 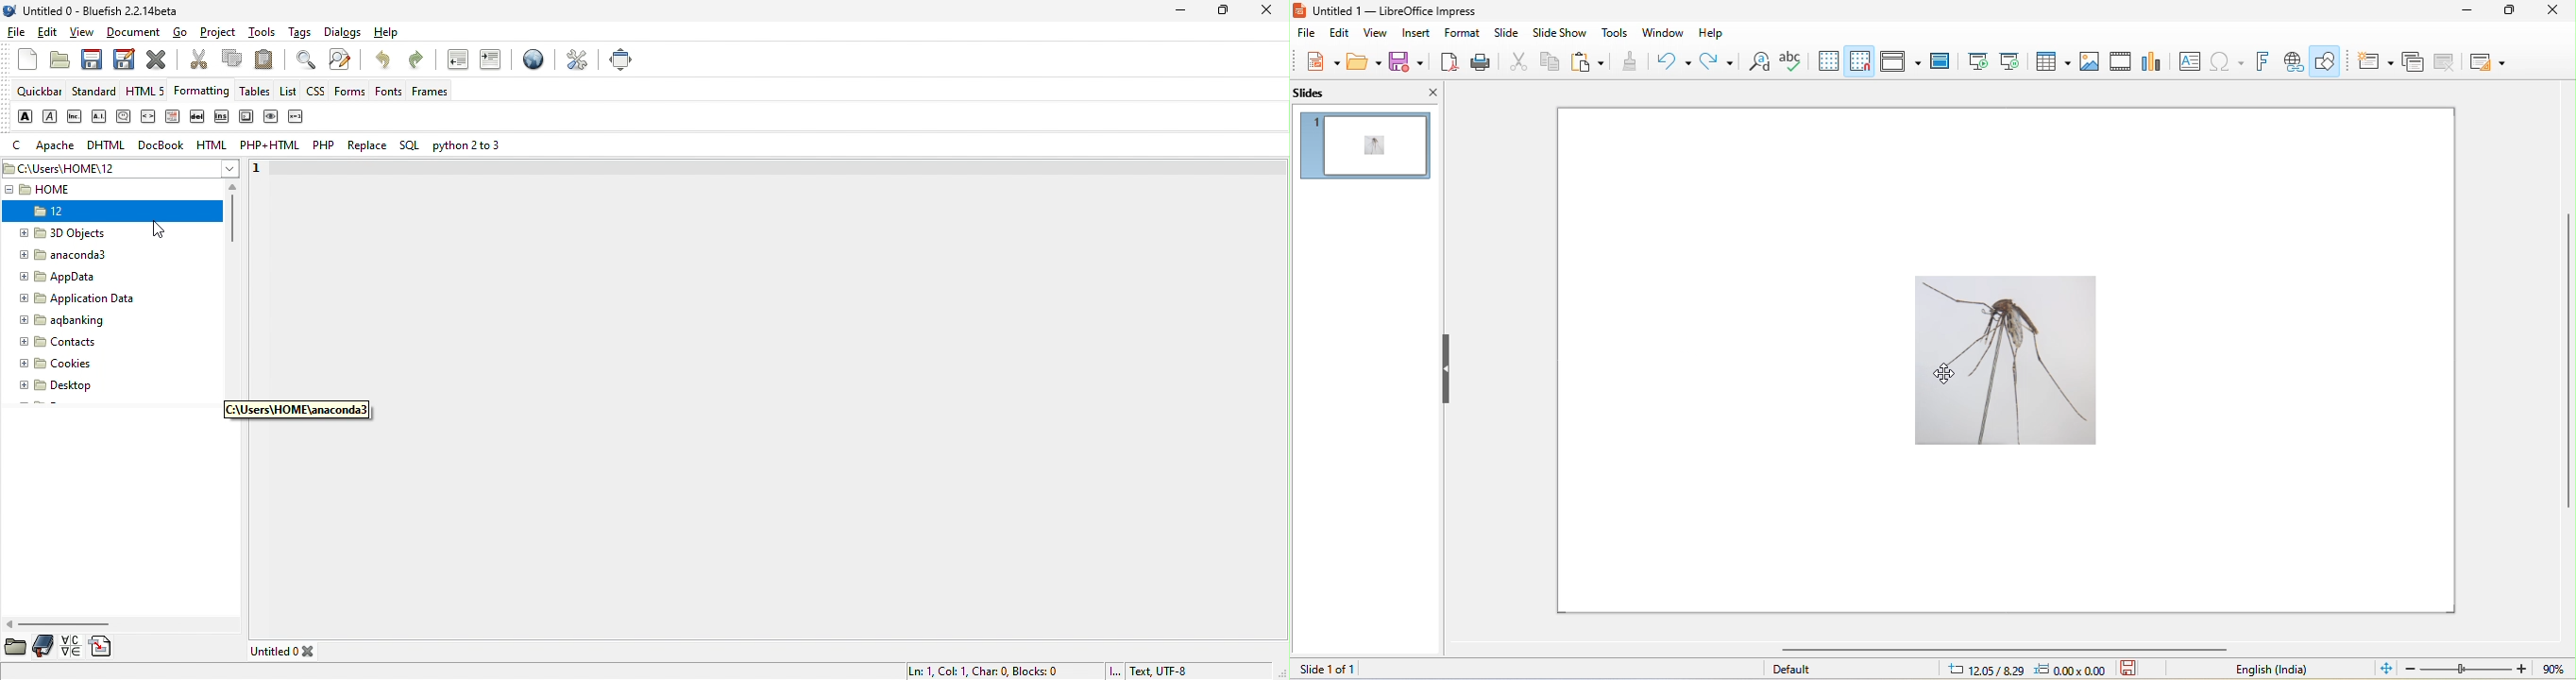 I want to click on charmap, so click(x=71, y=646).